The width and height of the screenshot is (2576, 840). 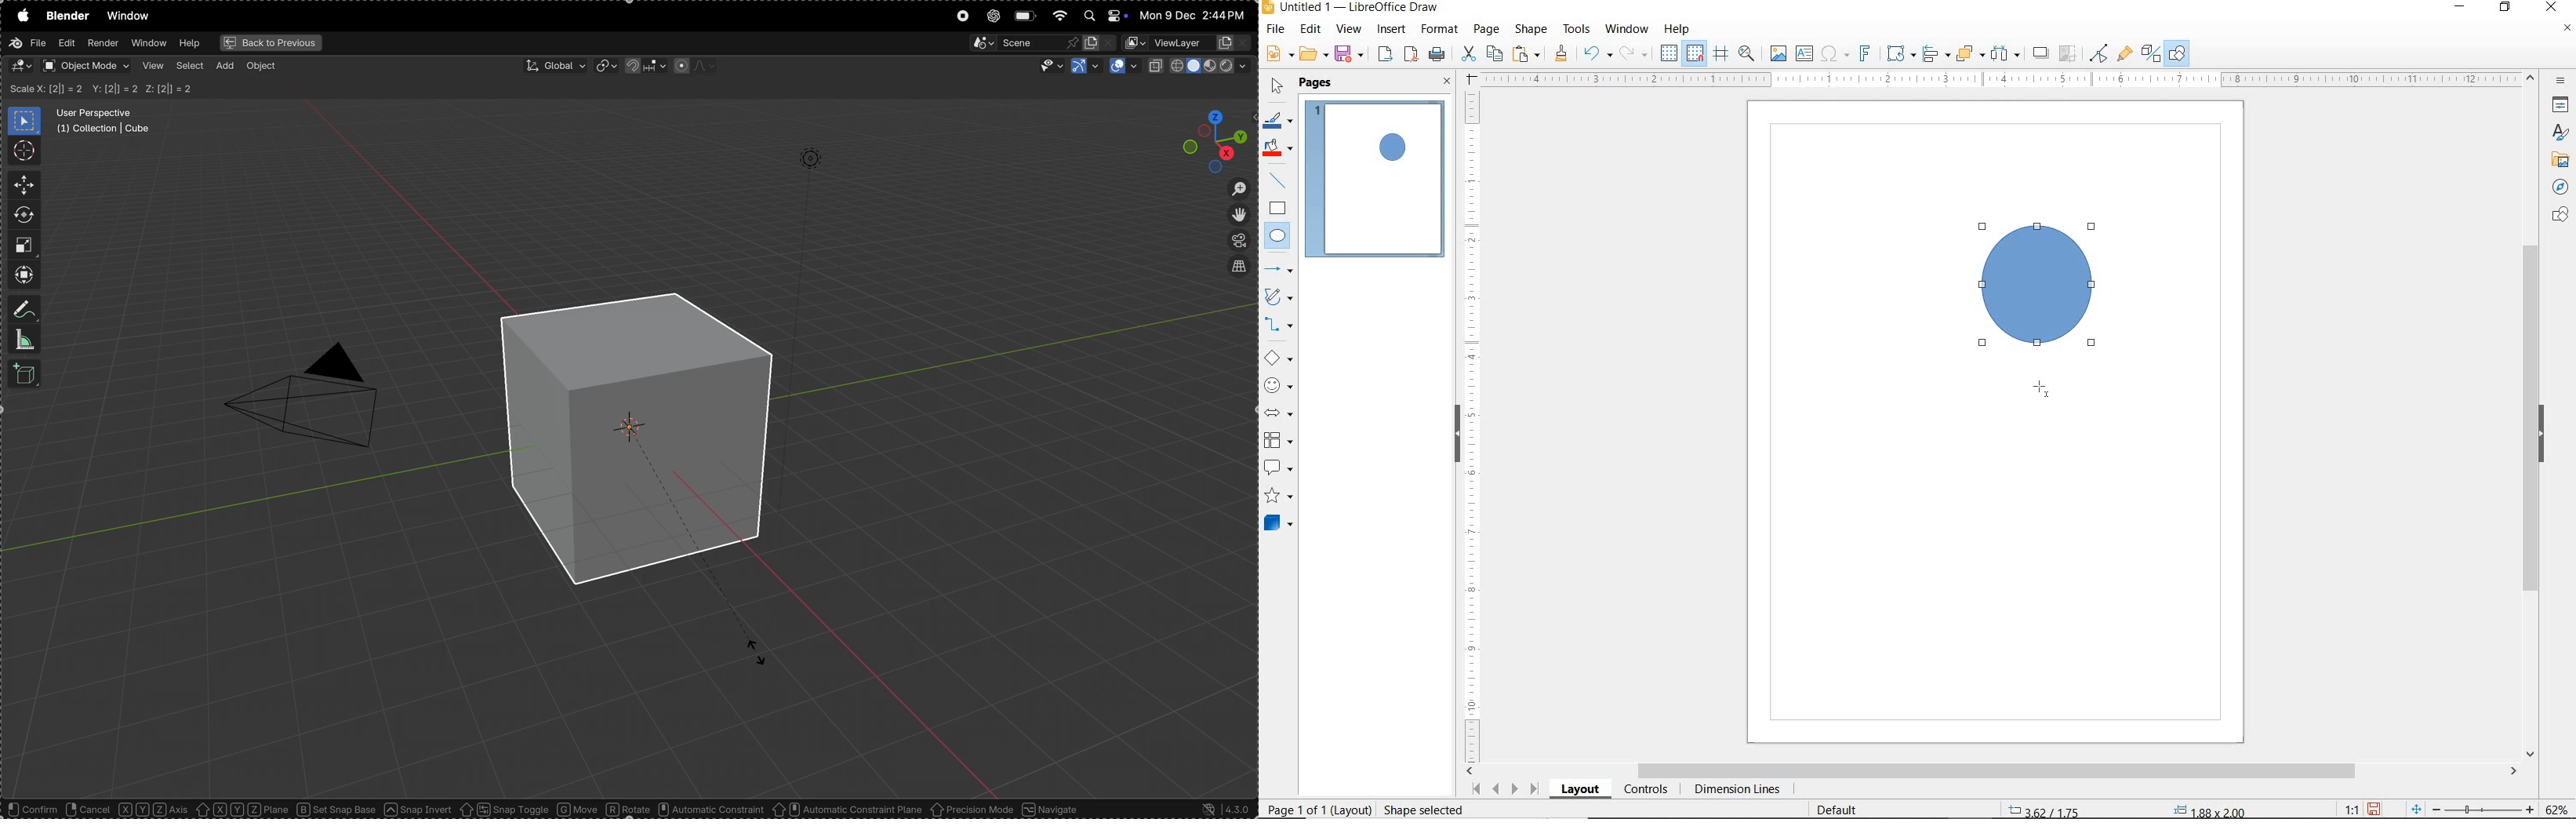 What do you see at coordinates (1240, 216) in the screenshot?
I see `move the view` at bounding box center [1240, 216].